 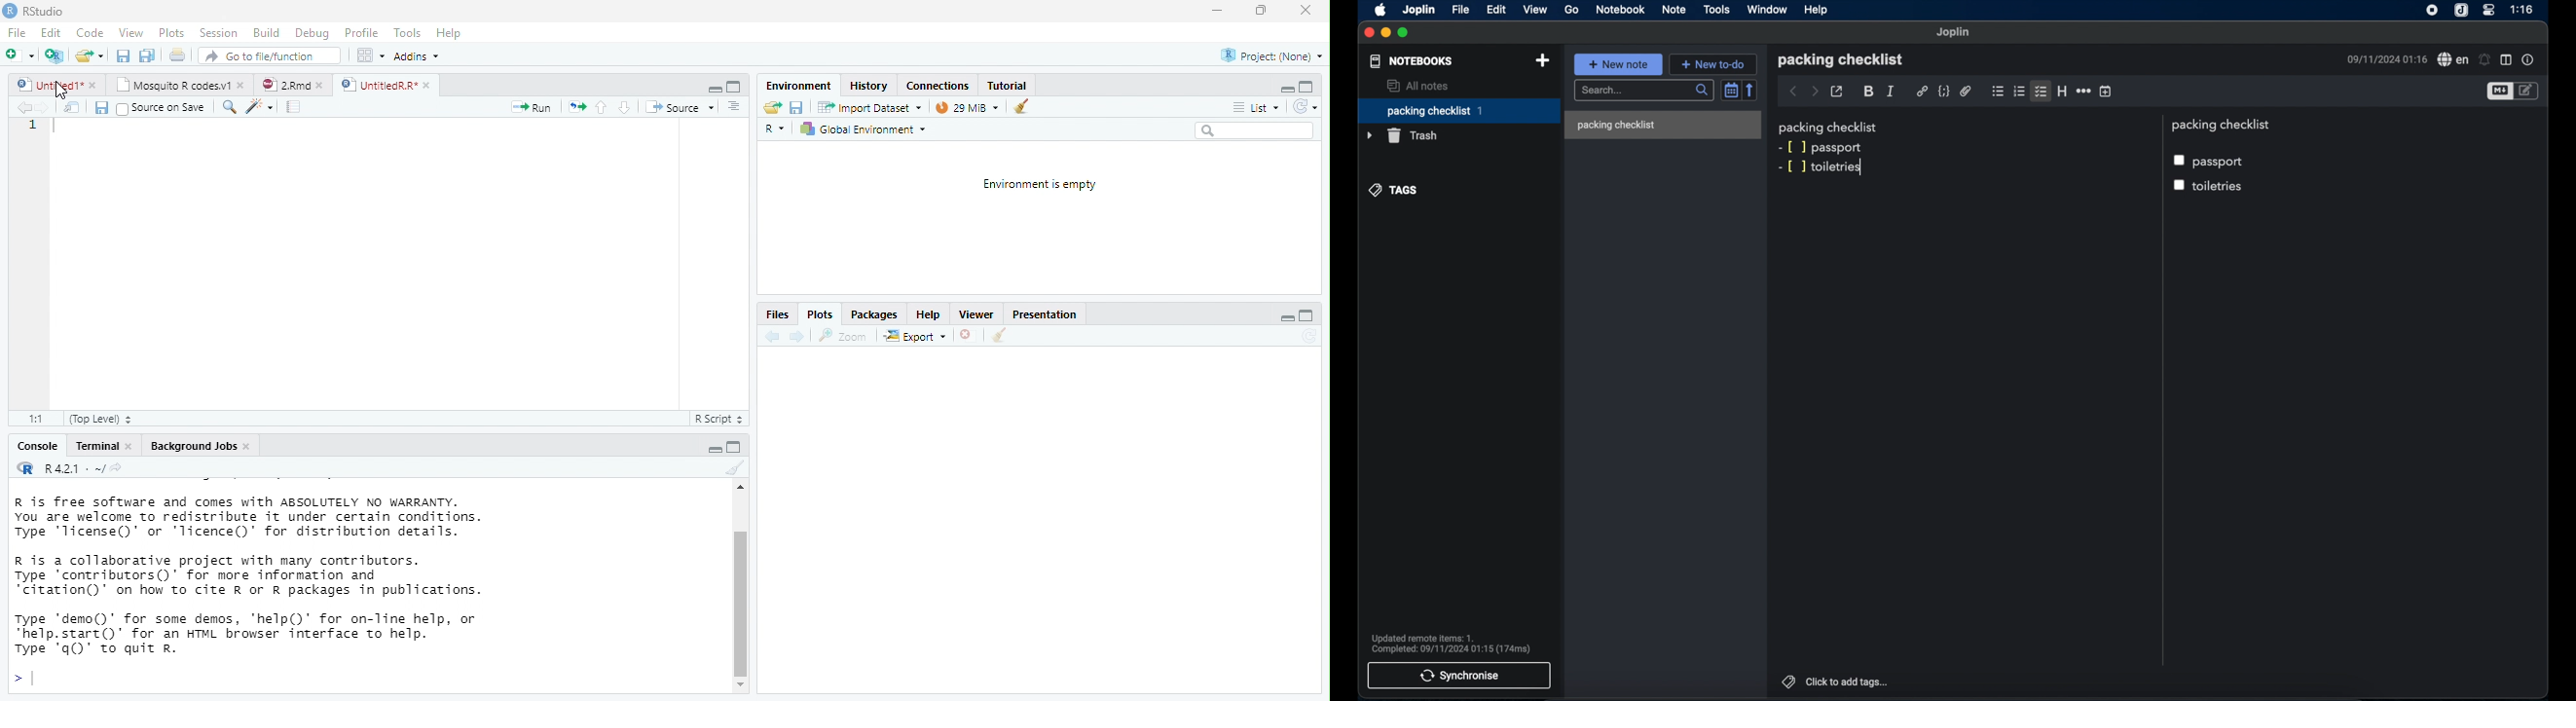 What do you see at coordinates (998, 337) in the screenshot?
I see `clear` at bounding box center [998, 337].